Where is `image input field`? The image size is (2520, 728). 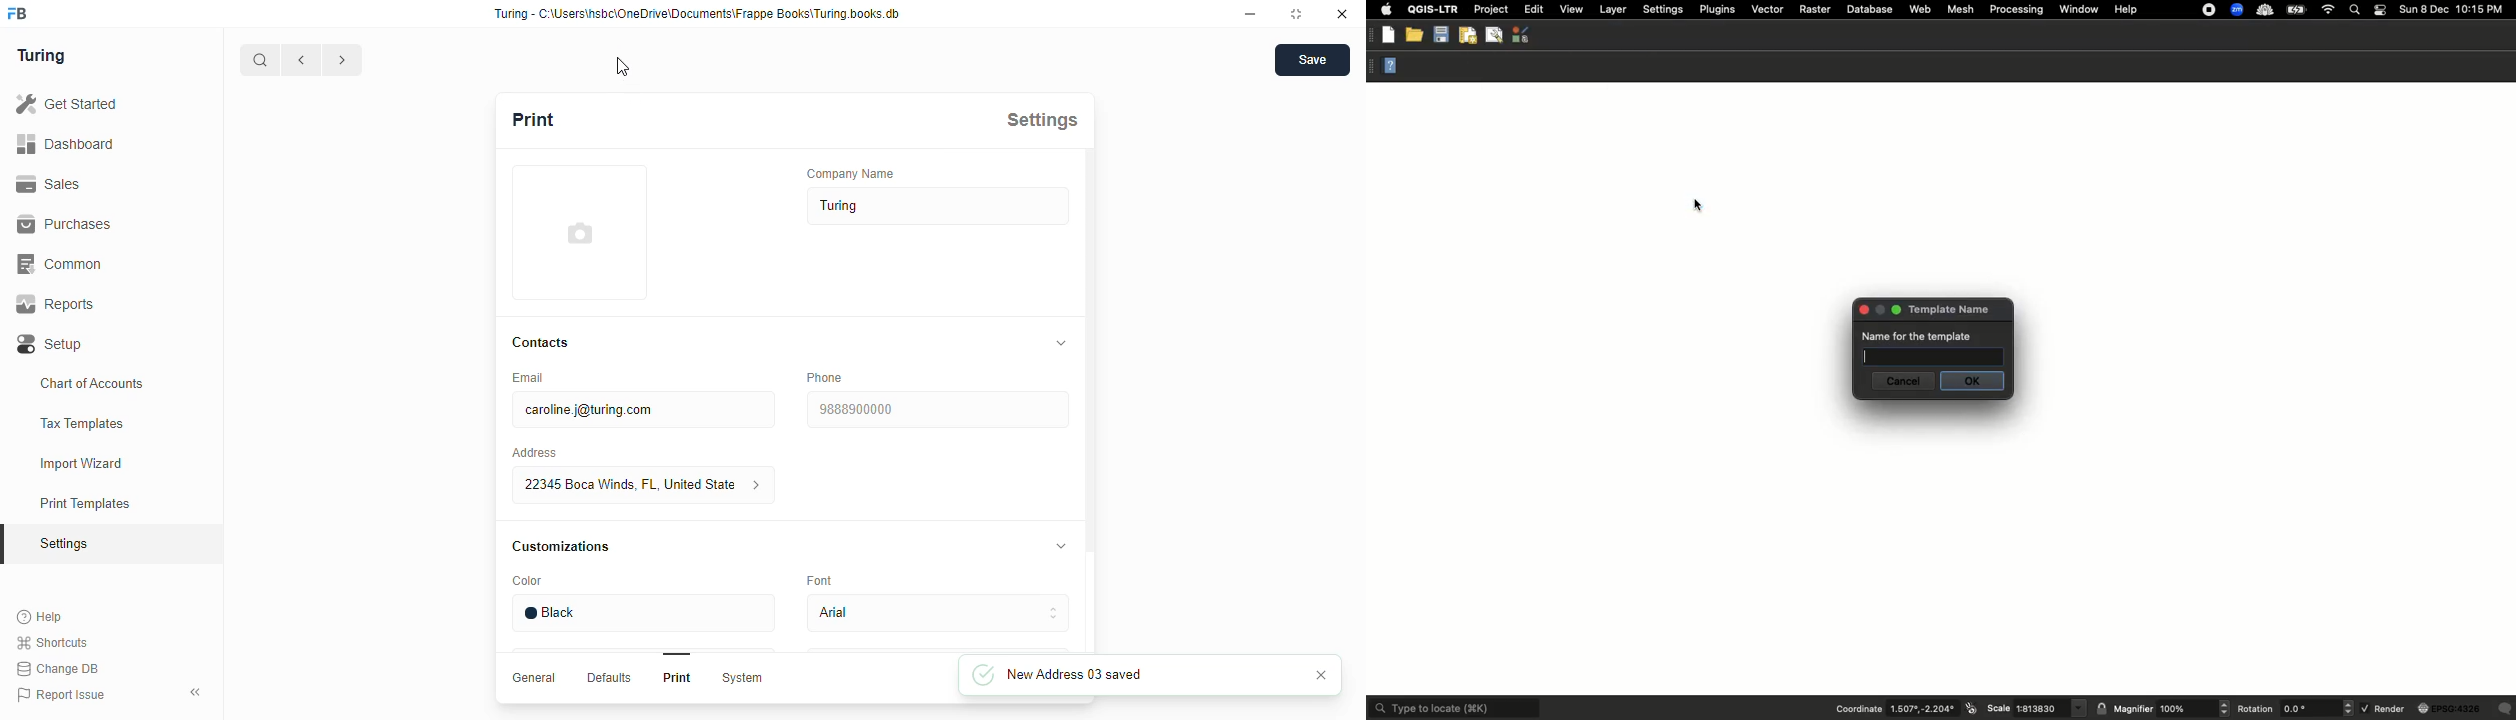 image input field is located at coordinates (580, 232).